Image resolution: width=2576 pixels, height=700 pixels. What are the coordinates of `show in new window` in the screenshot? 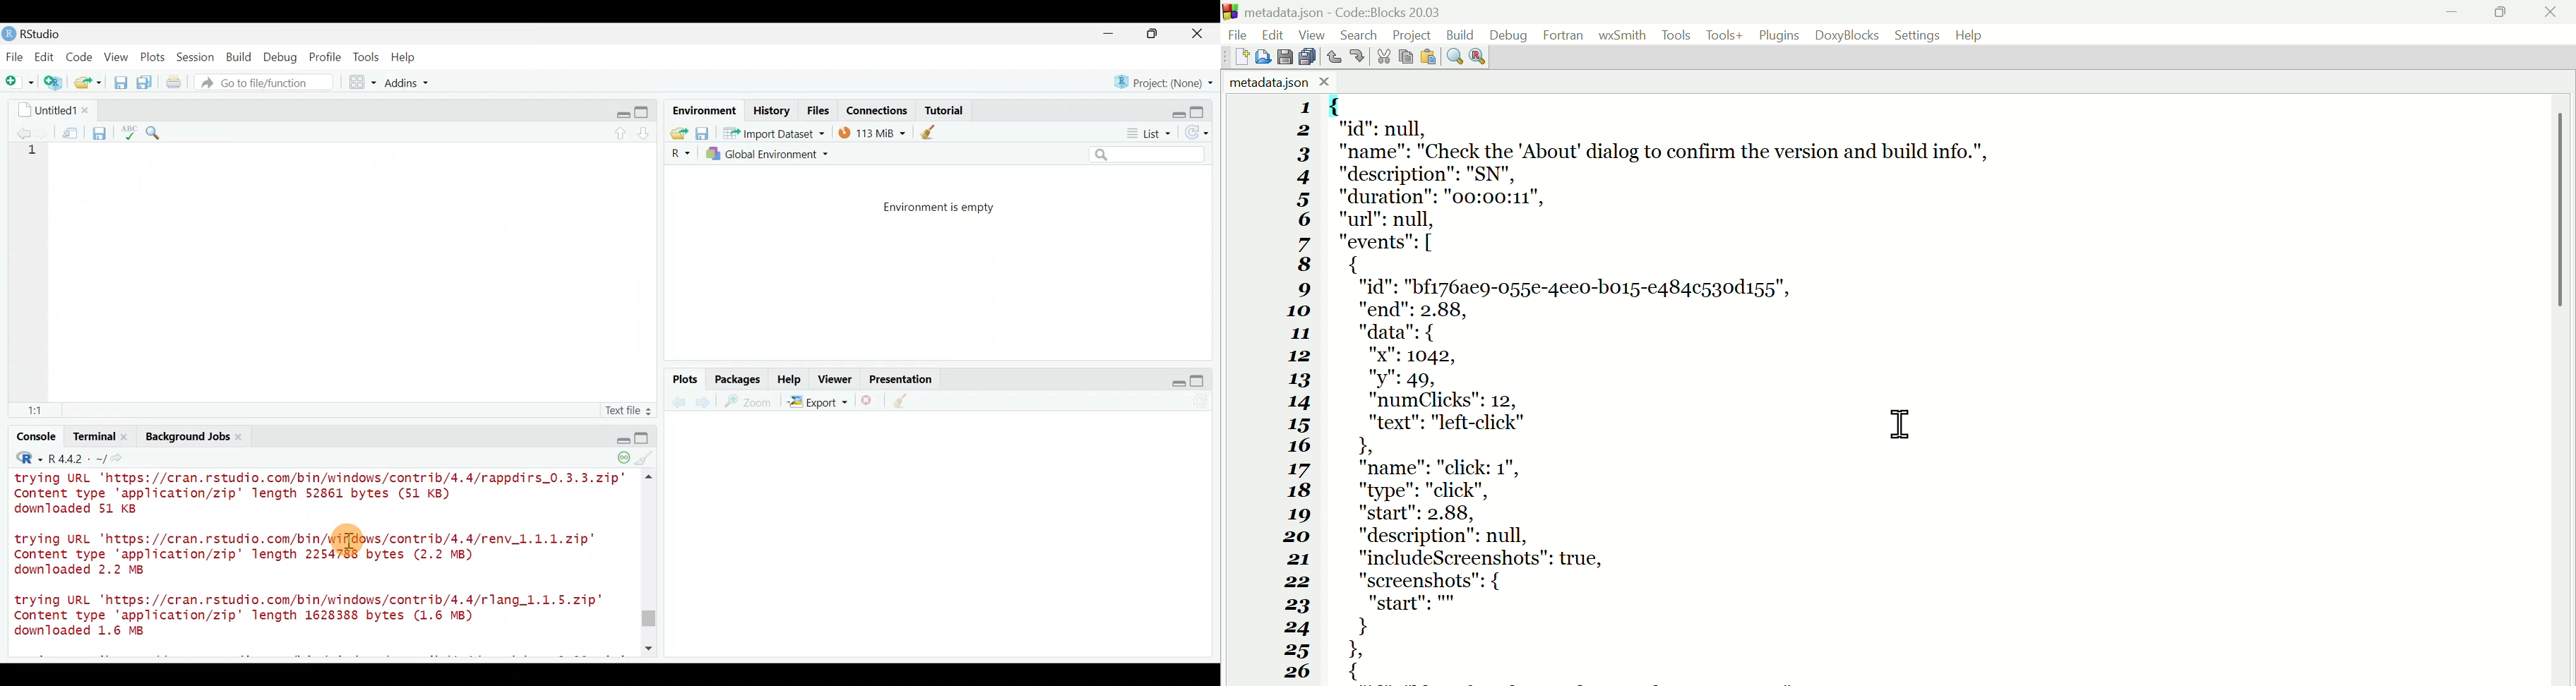 It's located at (71, 131).